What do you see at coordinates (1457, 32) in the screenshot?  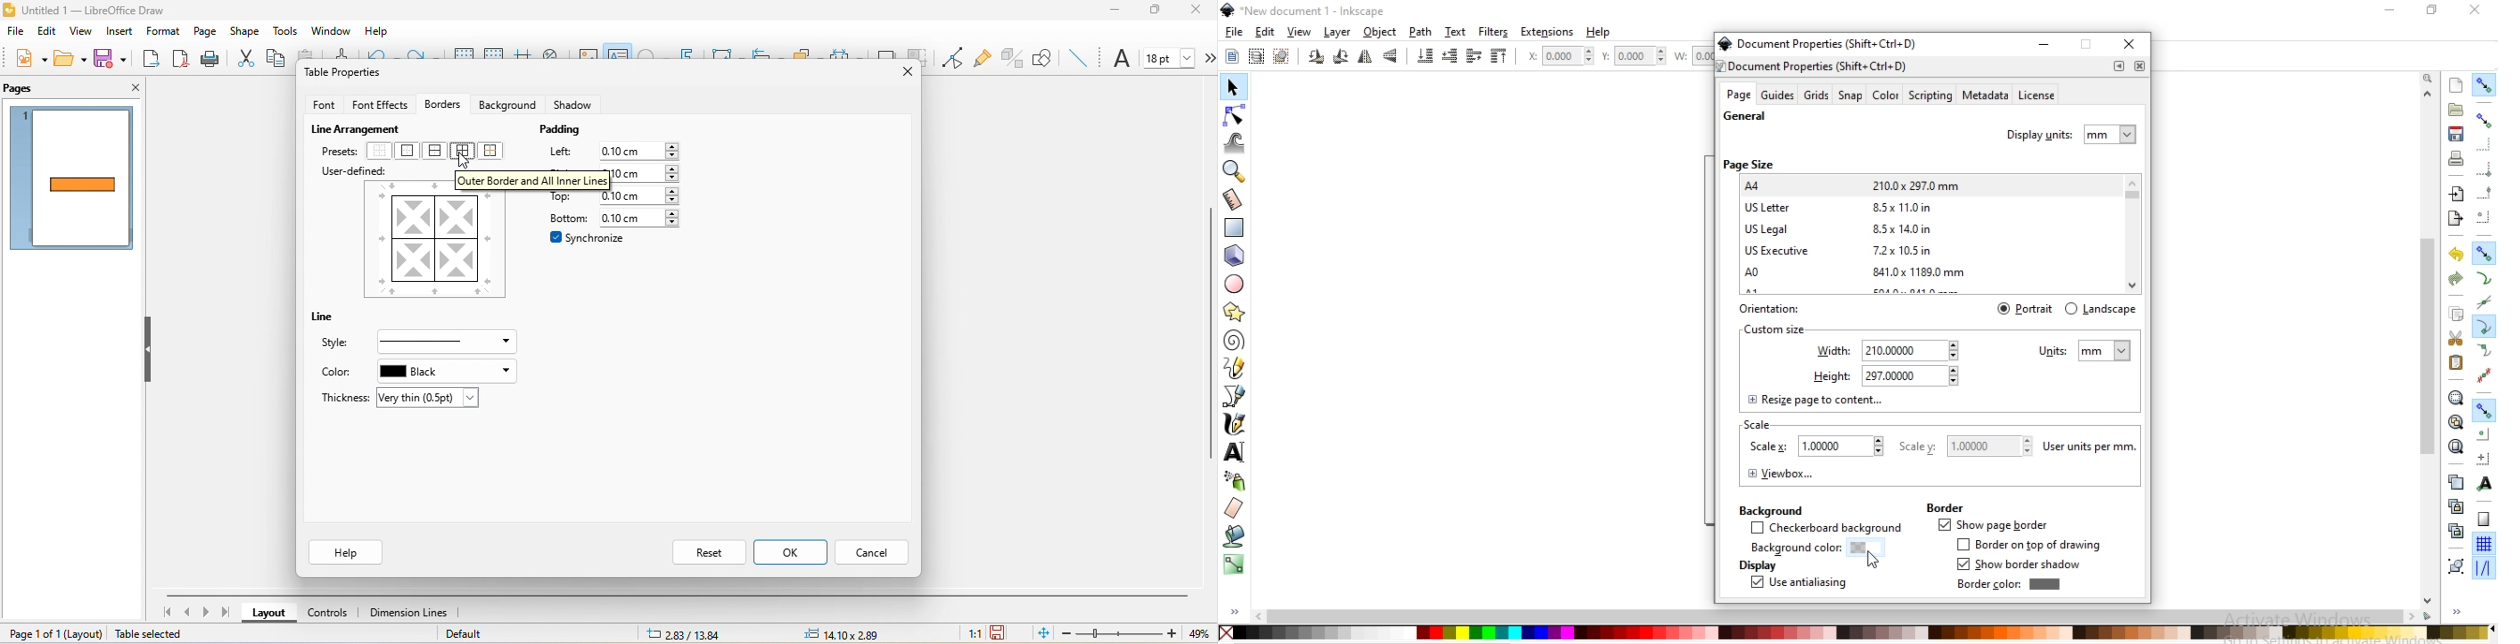 I see `text` at bounding box center [1457, 32].